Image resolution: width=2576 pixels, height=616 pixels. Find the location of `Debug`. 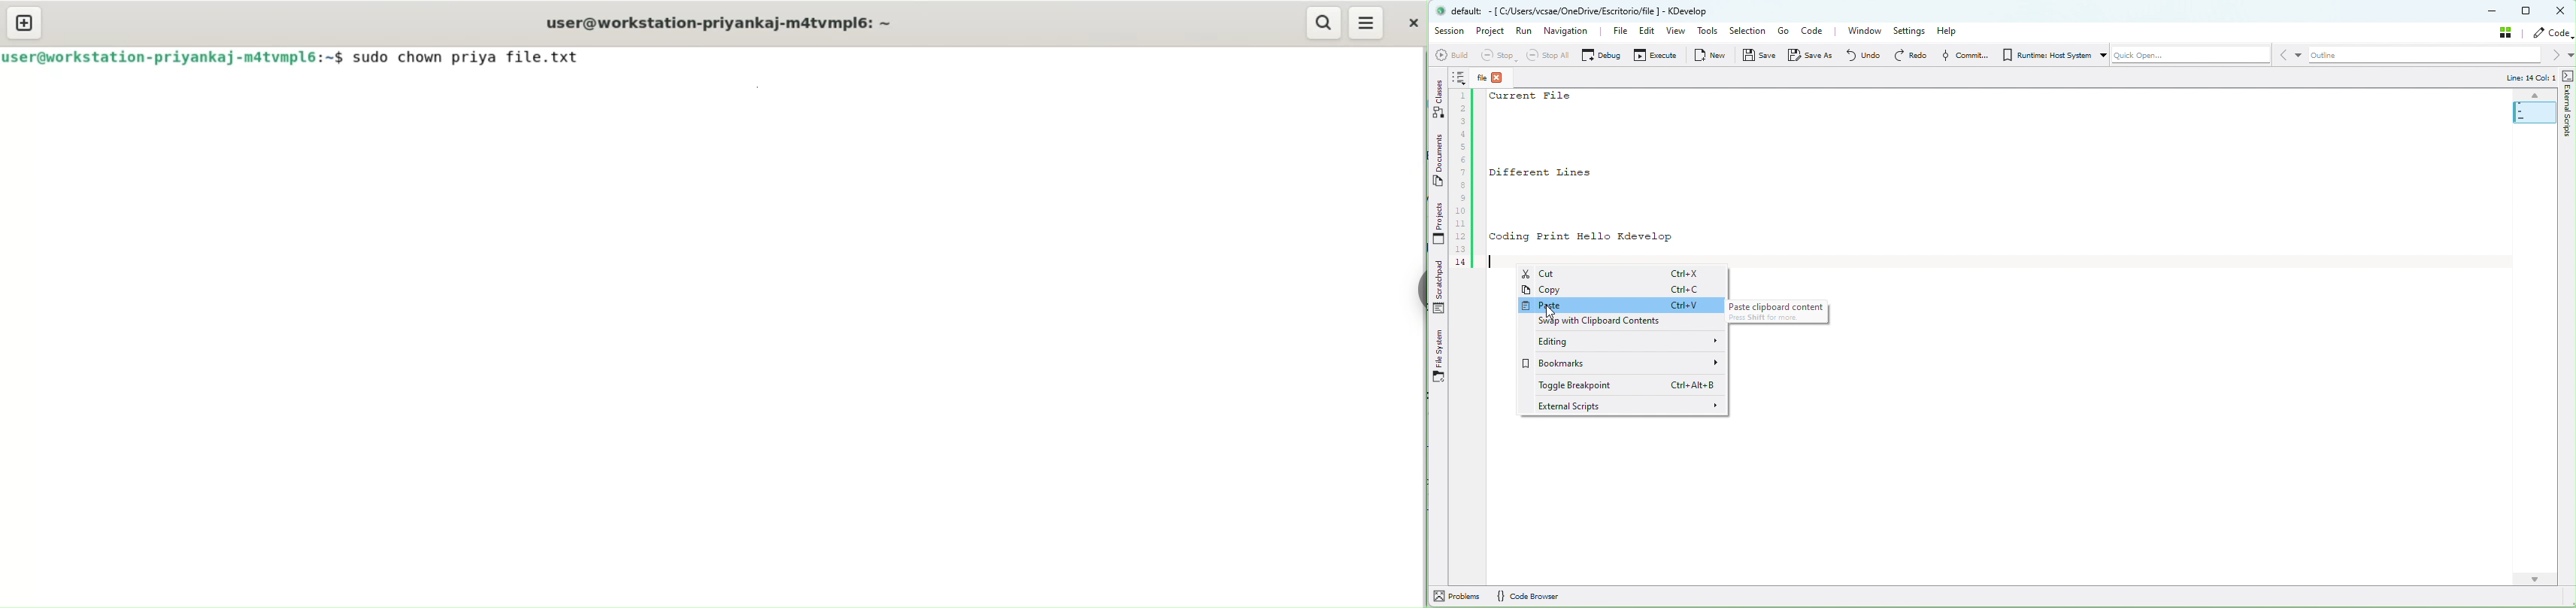

Debug is located at coordinates (1601, 54).